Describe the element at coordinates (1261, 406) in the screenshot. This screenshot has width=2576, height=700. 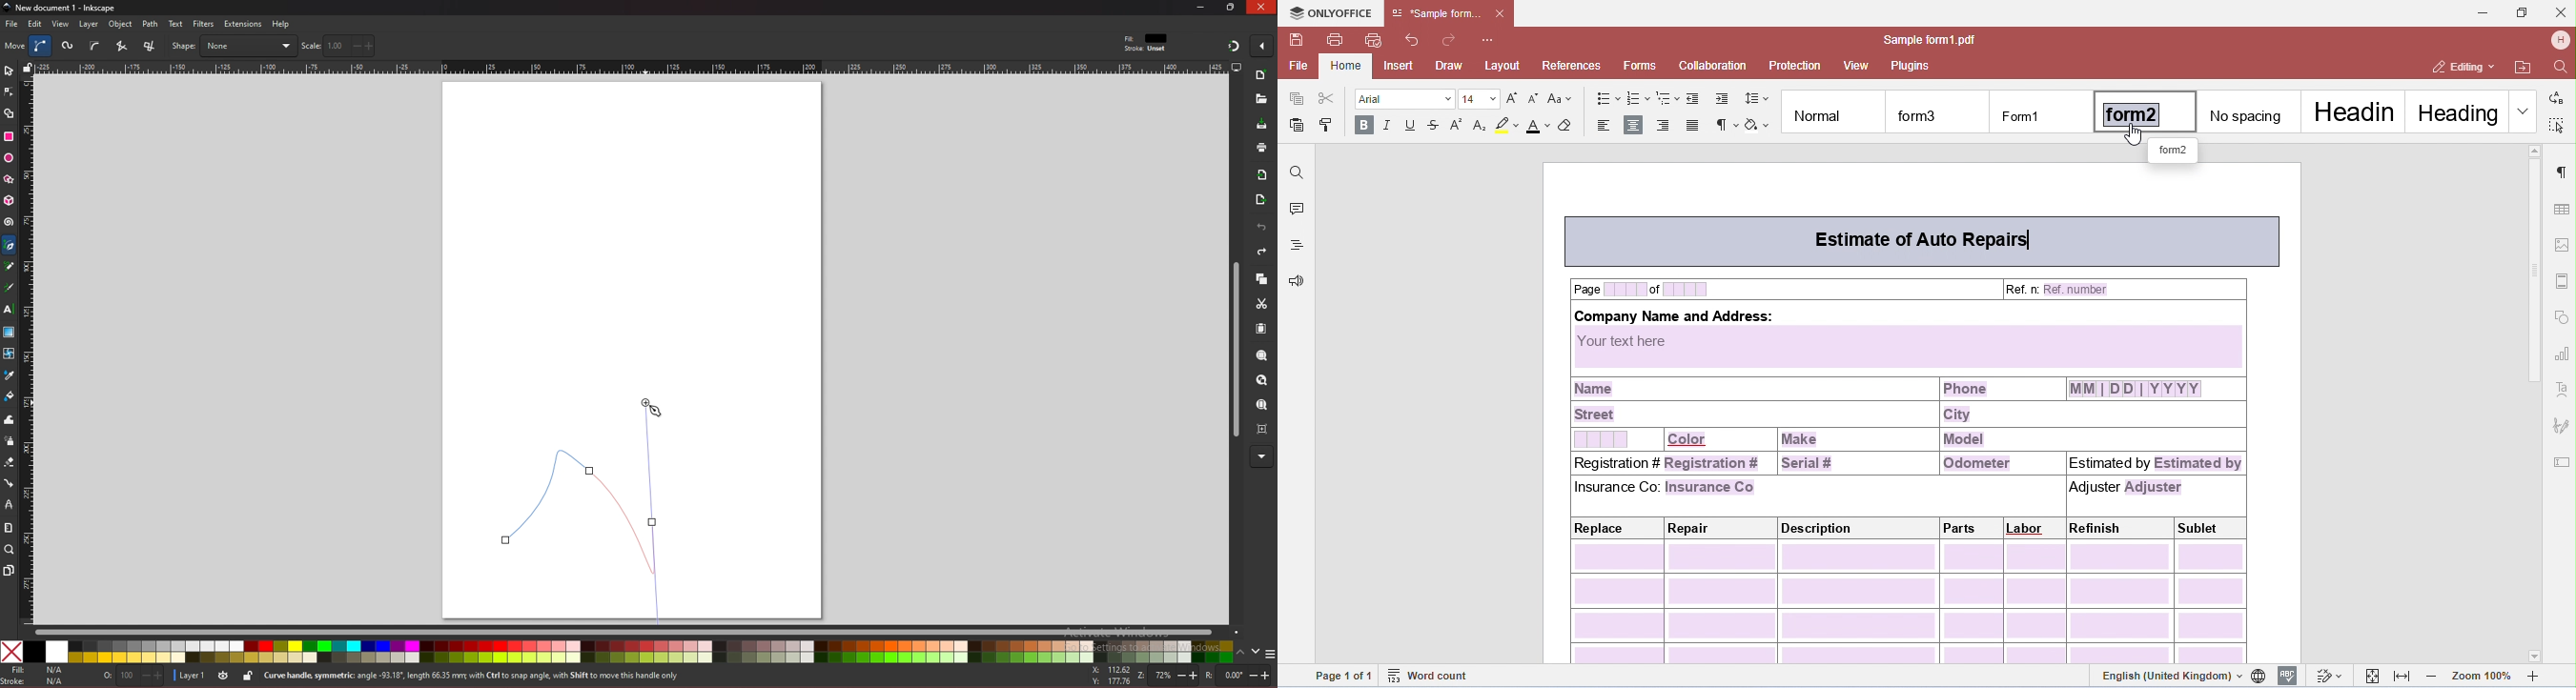
I see `zoom page` at that location.